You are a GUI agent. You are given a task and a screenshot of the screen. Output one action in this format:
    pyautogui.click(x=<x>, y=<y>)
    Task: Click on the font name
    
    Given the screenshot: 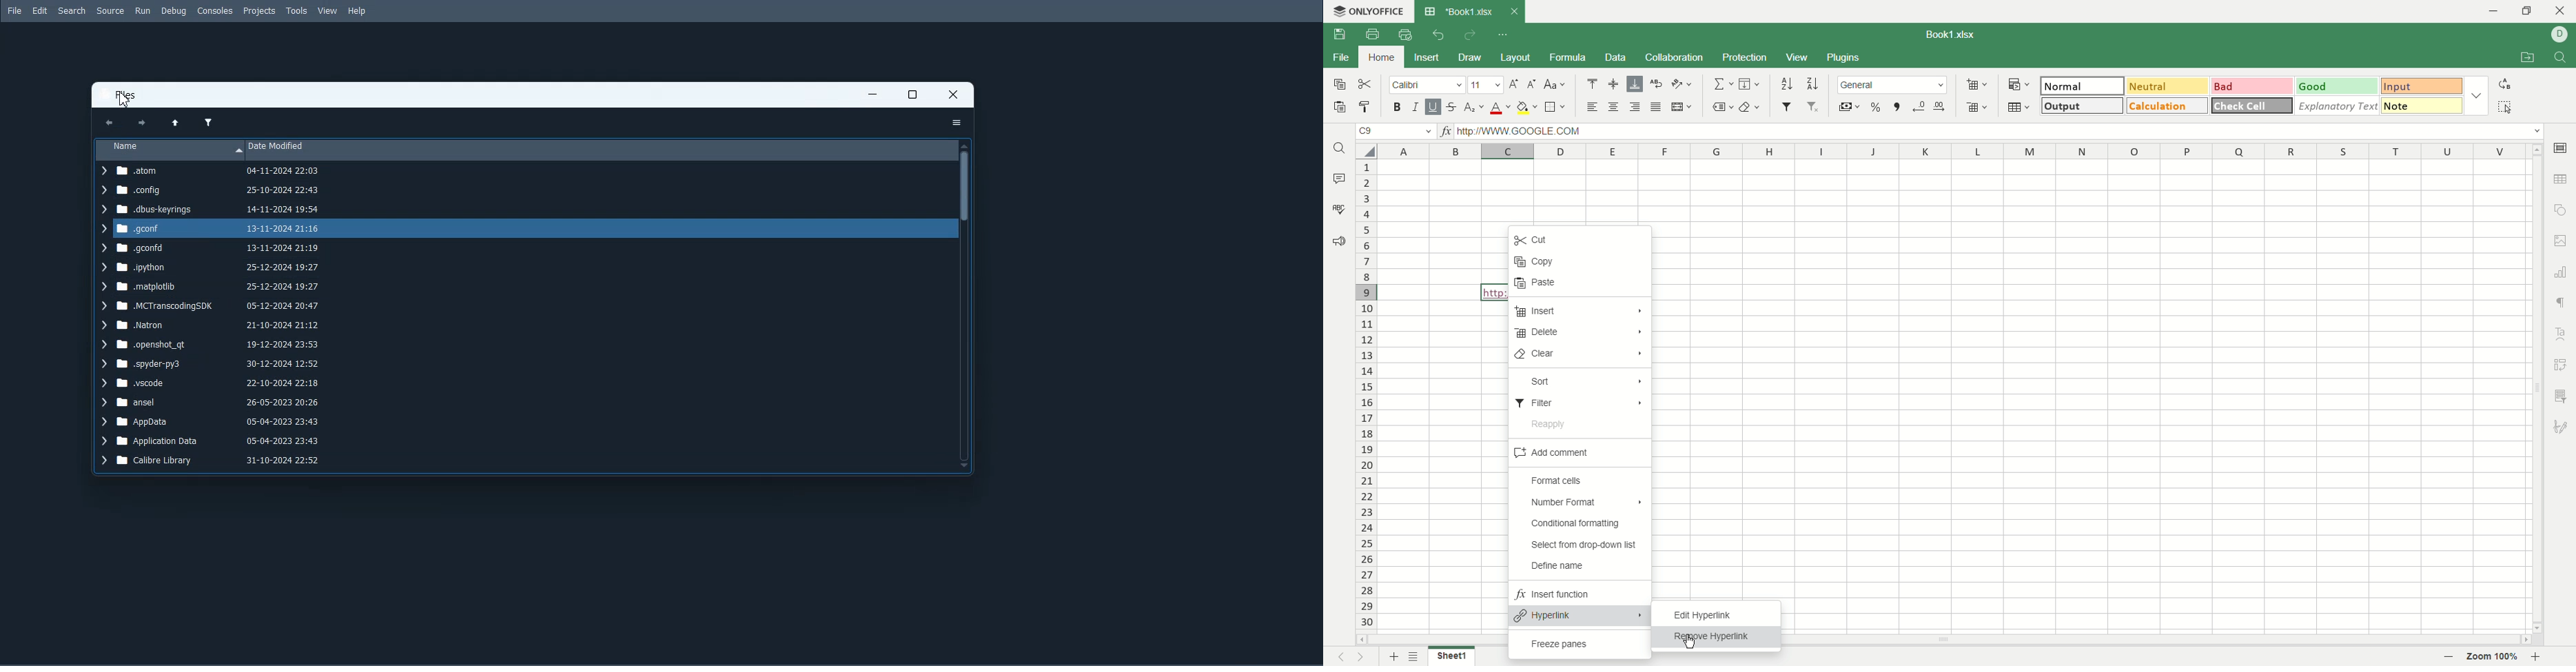 What is the action you would take?
    pyautogui.click(x=1428, y=86)
    